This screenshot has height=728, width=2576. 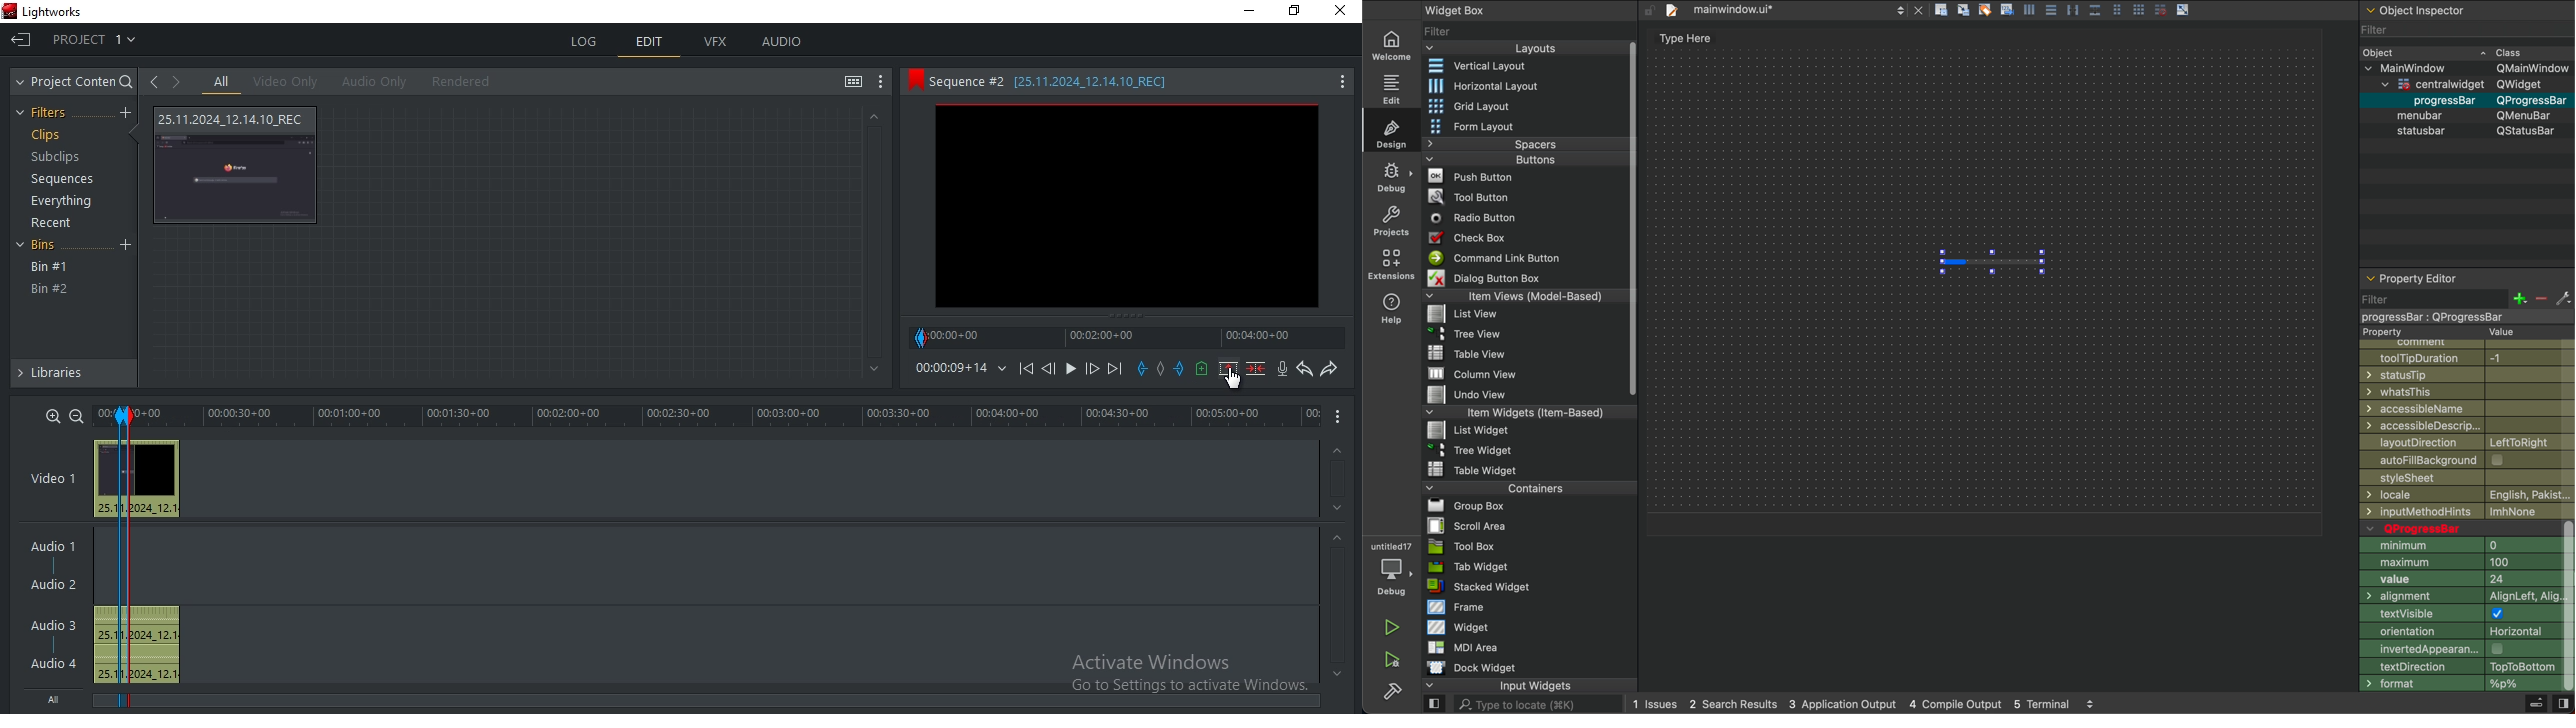 I want to click on project 1, so click(x=96, y=37).